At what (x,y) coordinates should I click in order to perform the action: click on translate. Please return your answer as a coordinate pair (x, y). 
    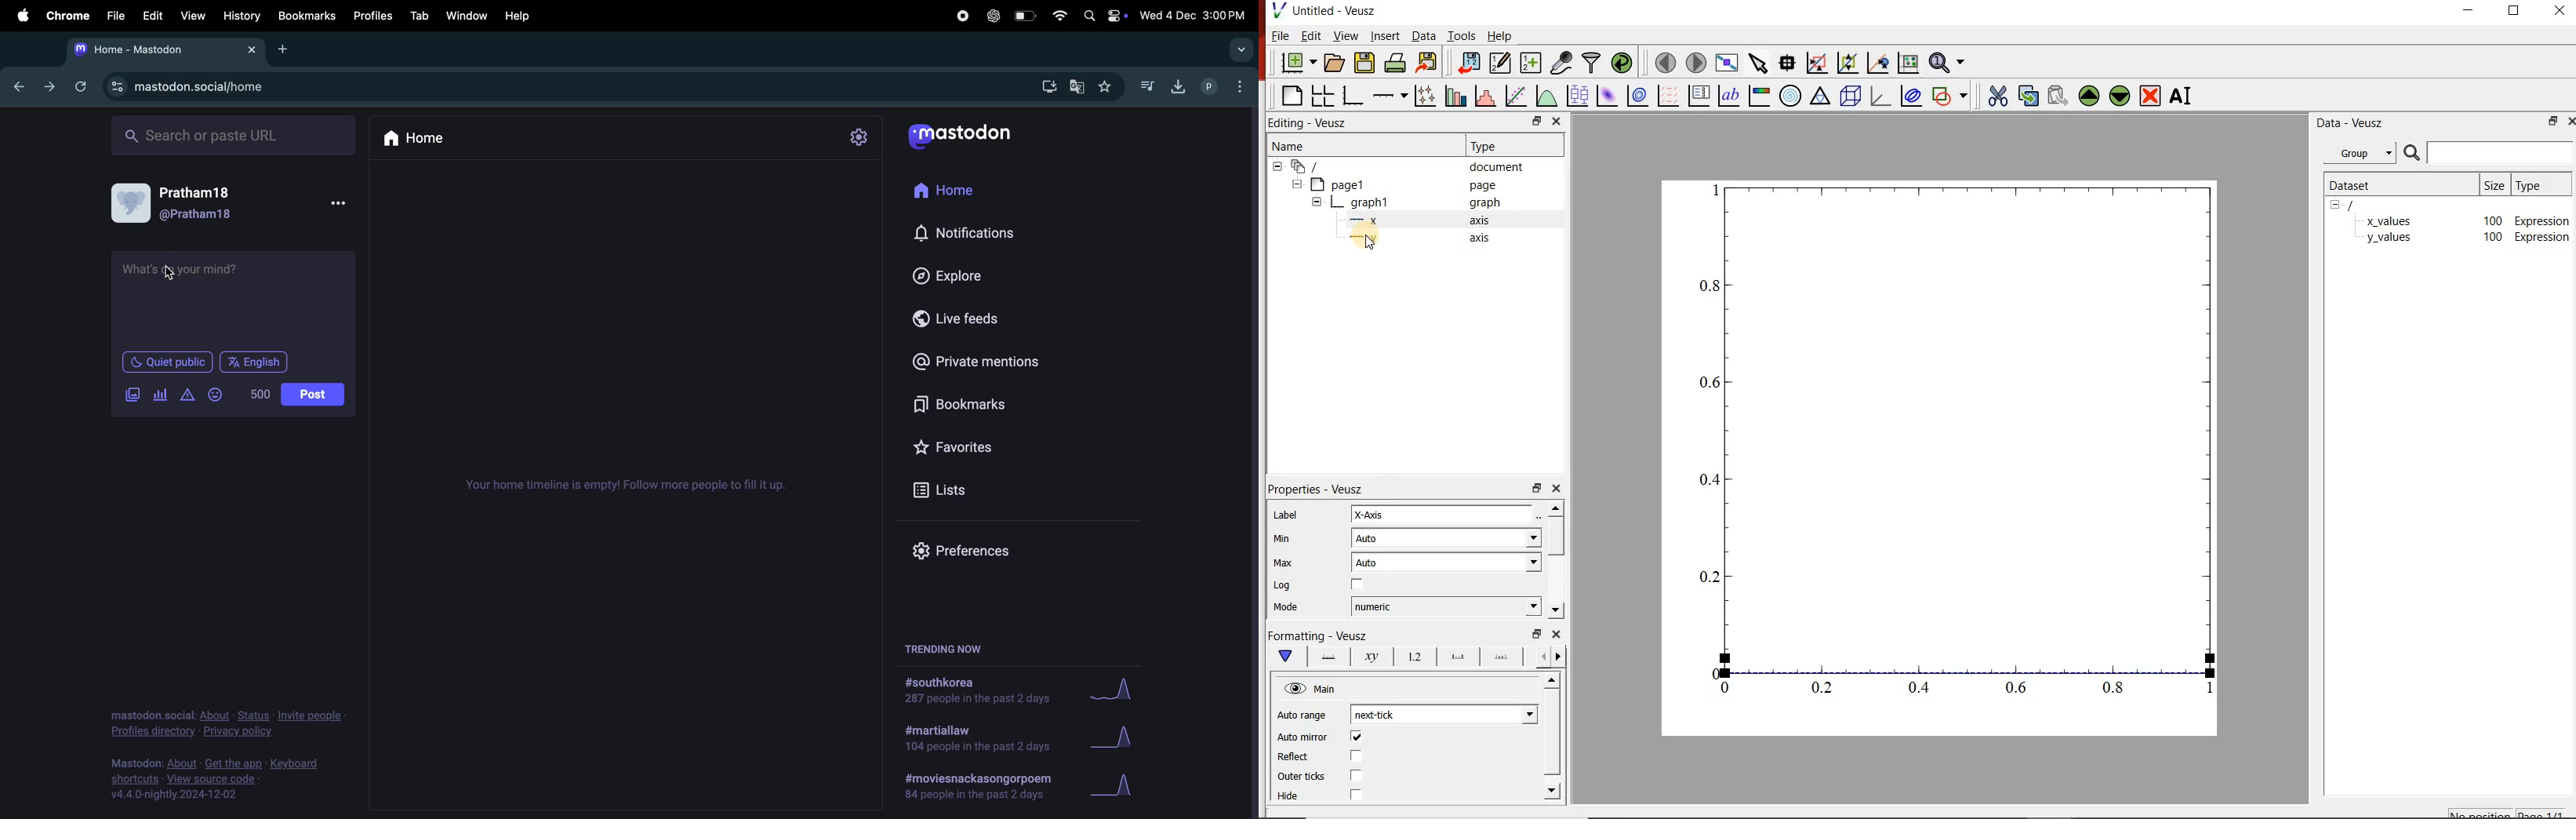
    Looking at the image, I should click on (1076, 85).